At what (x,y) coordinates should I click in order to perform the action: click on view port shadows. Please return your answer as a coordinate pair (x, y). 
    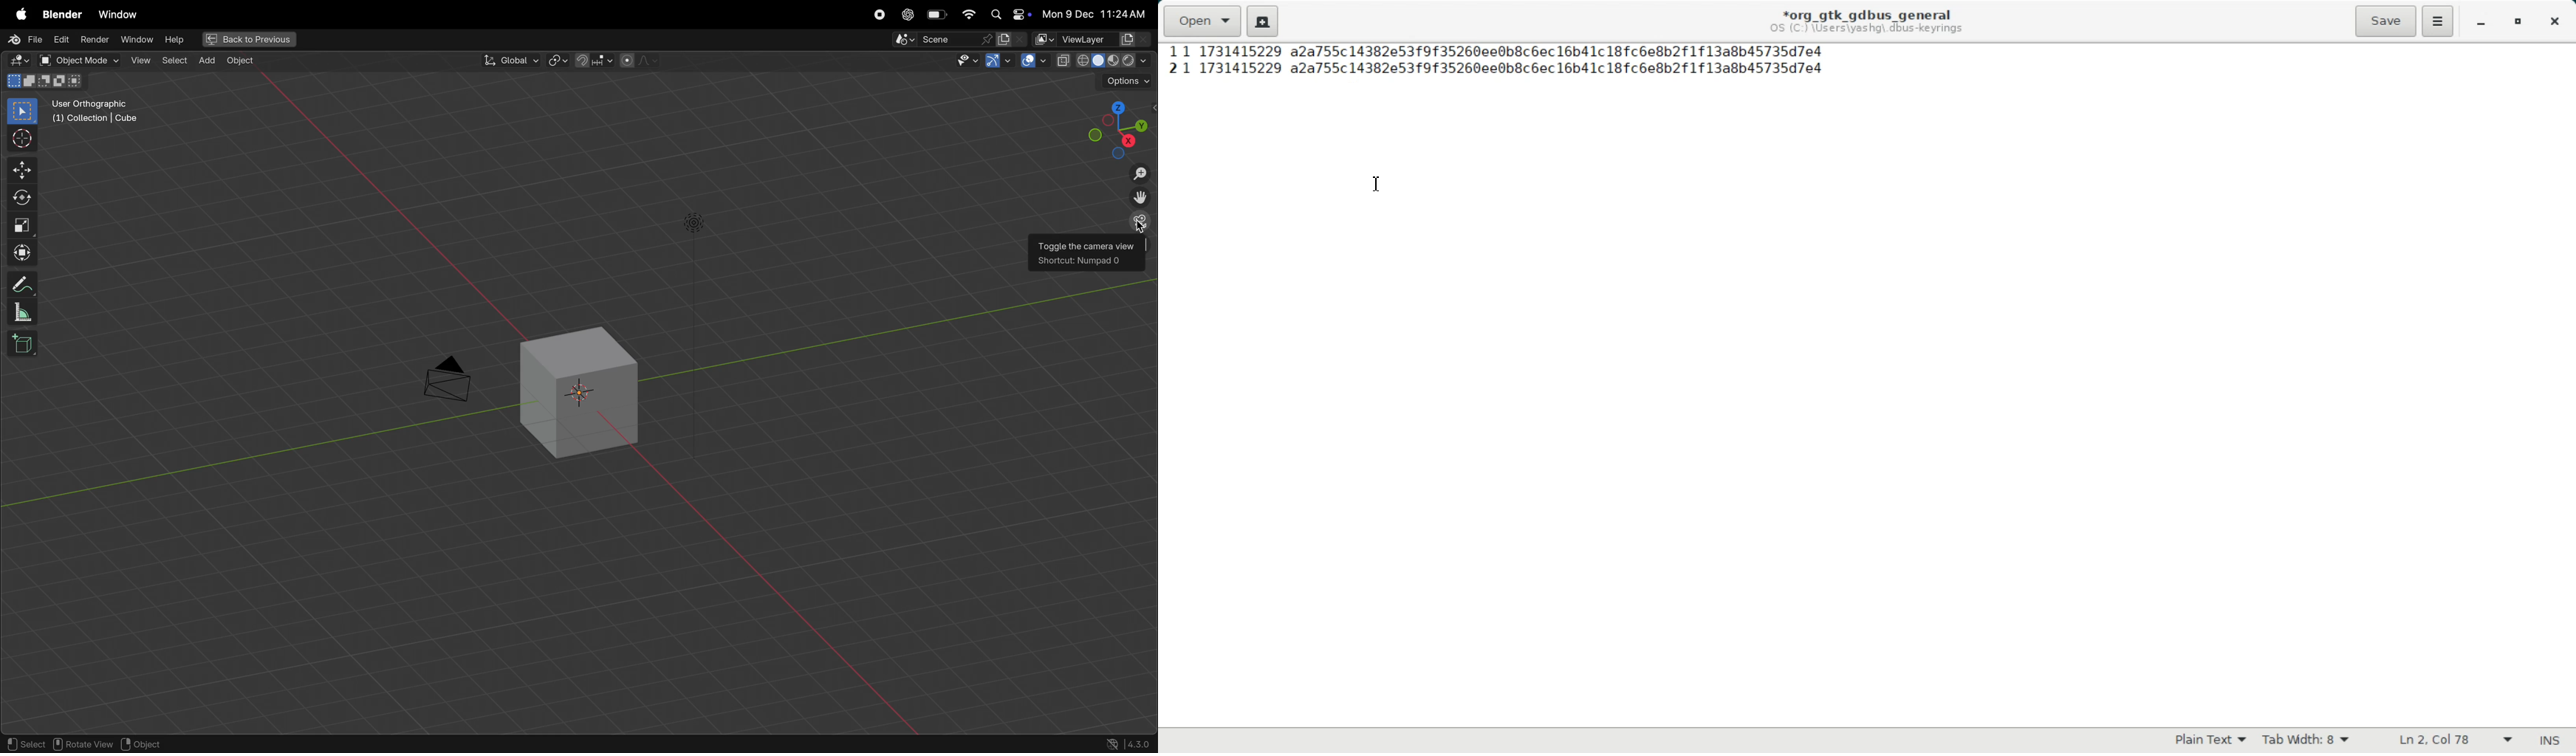
    Looking at the image, I should click on (1103, 59).